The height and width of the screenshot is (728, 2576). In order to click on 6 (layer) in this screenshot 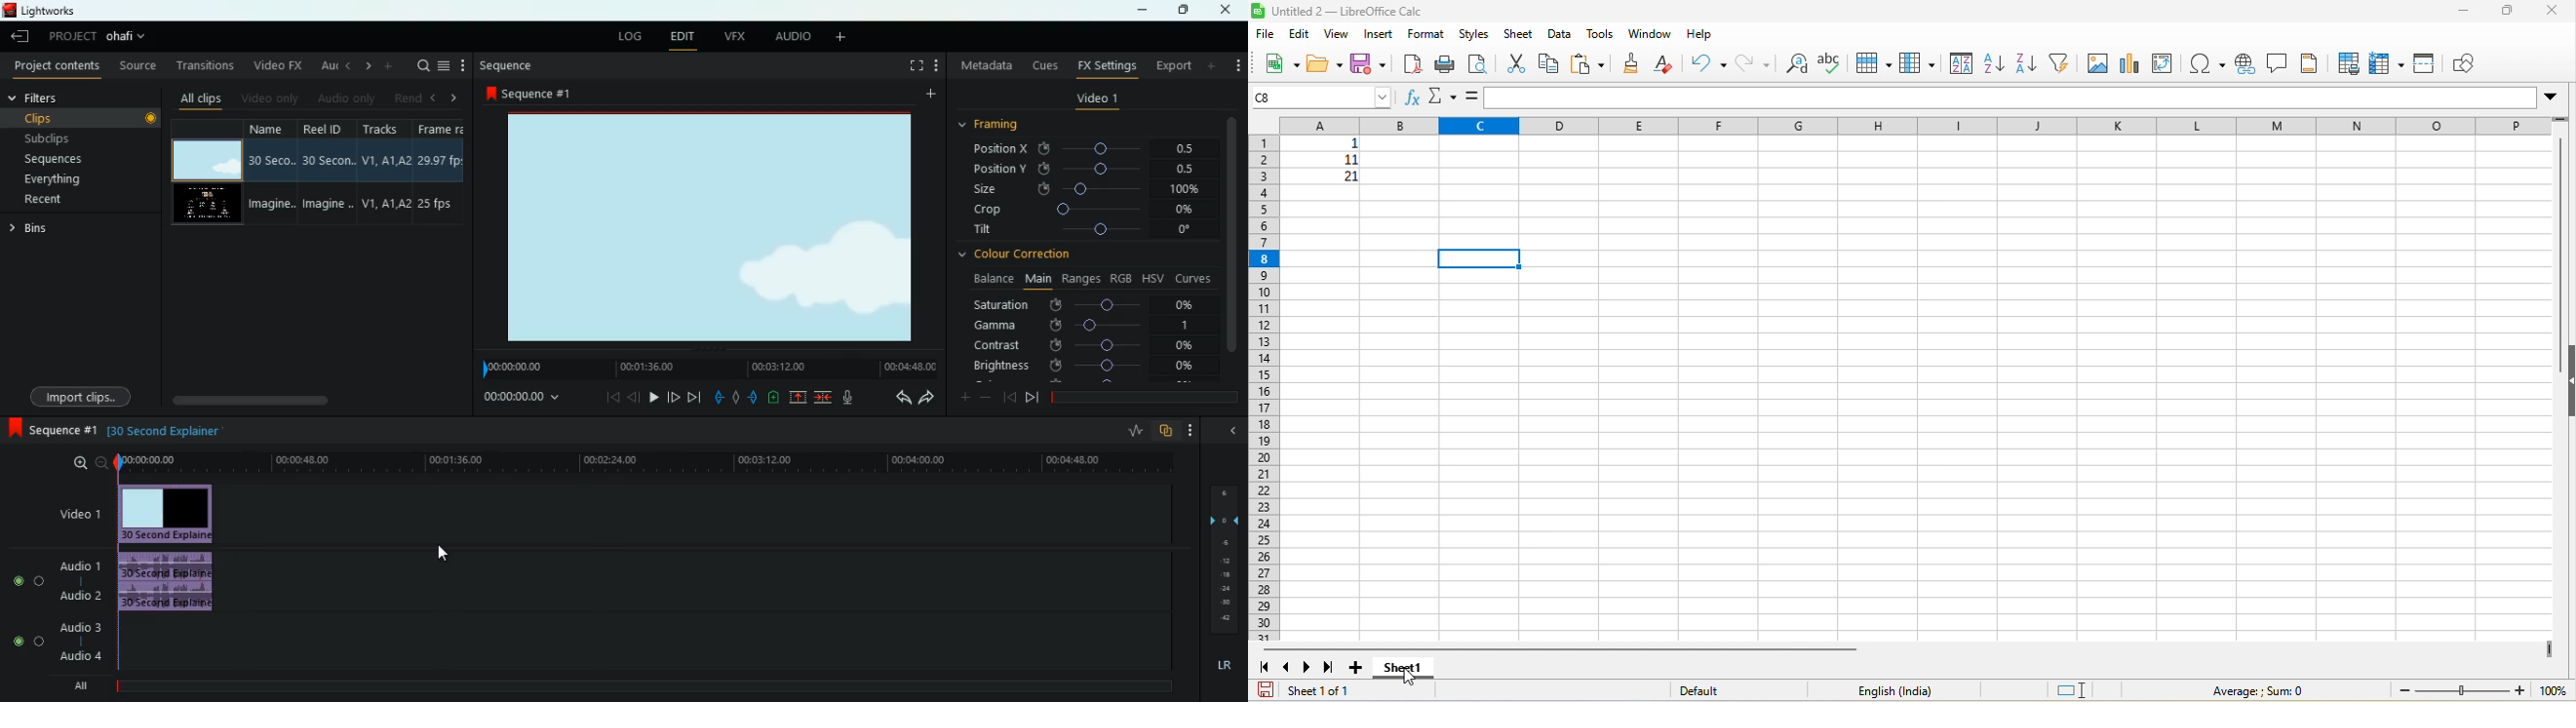, I will do `click(1223, 490)`.